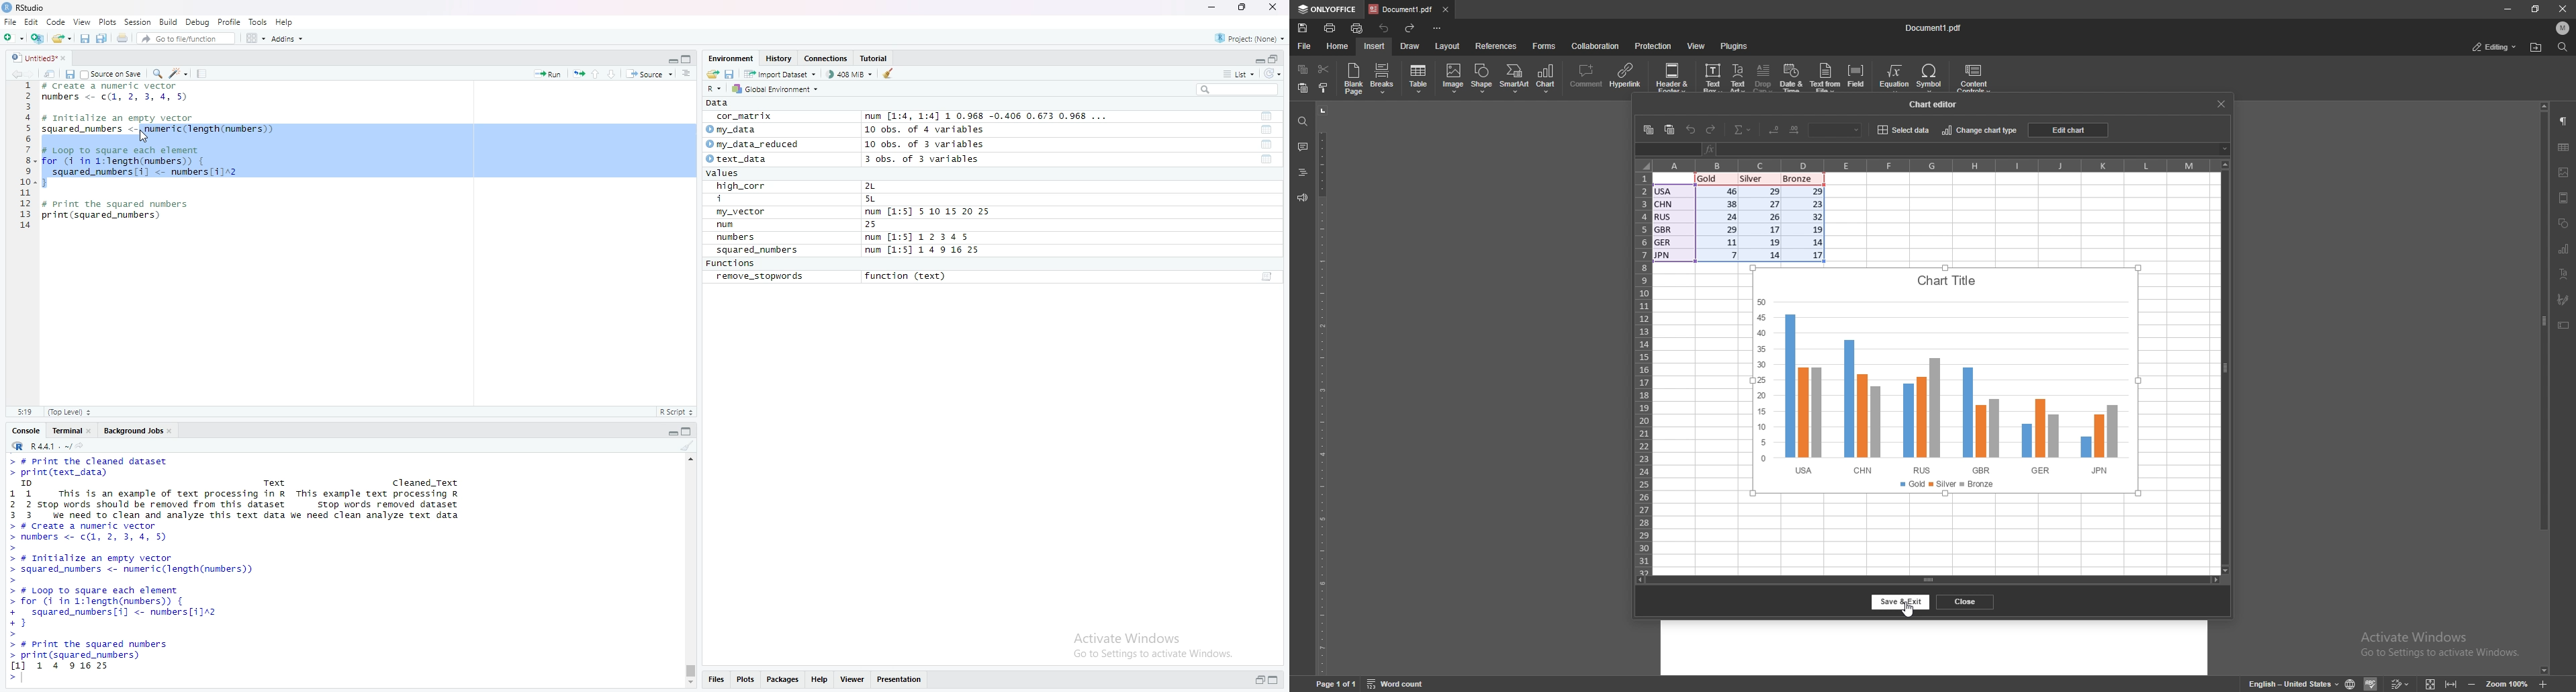 The width and height of the screenshot is (2576, 700). I want to click on minimize, so click(1258, 58).